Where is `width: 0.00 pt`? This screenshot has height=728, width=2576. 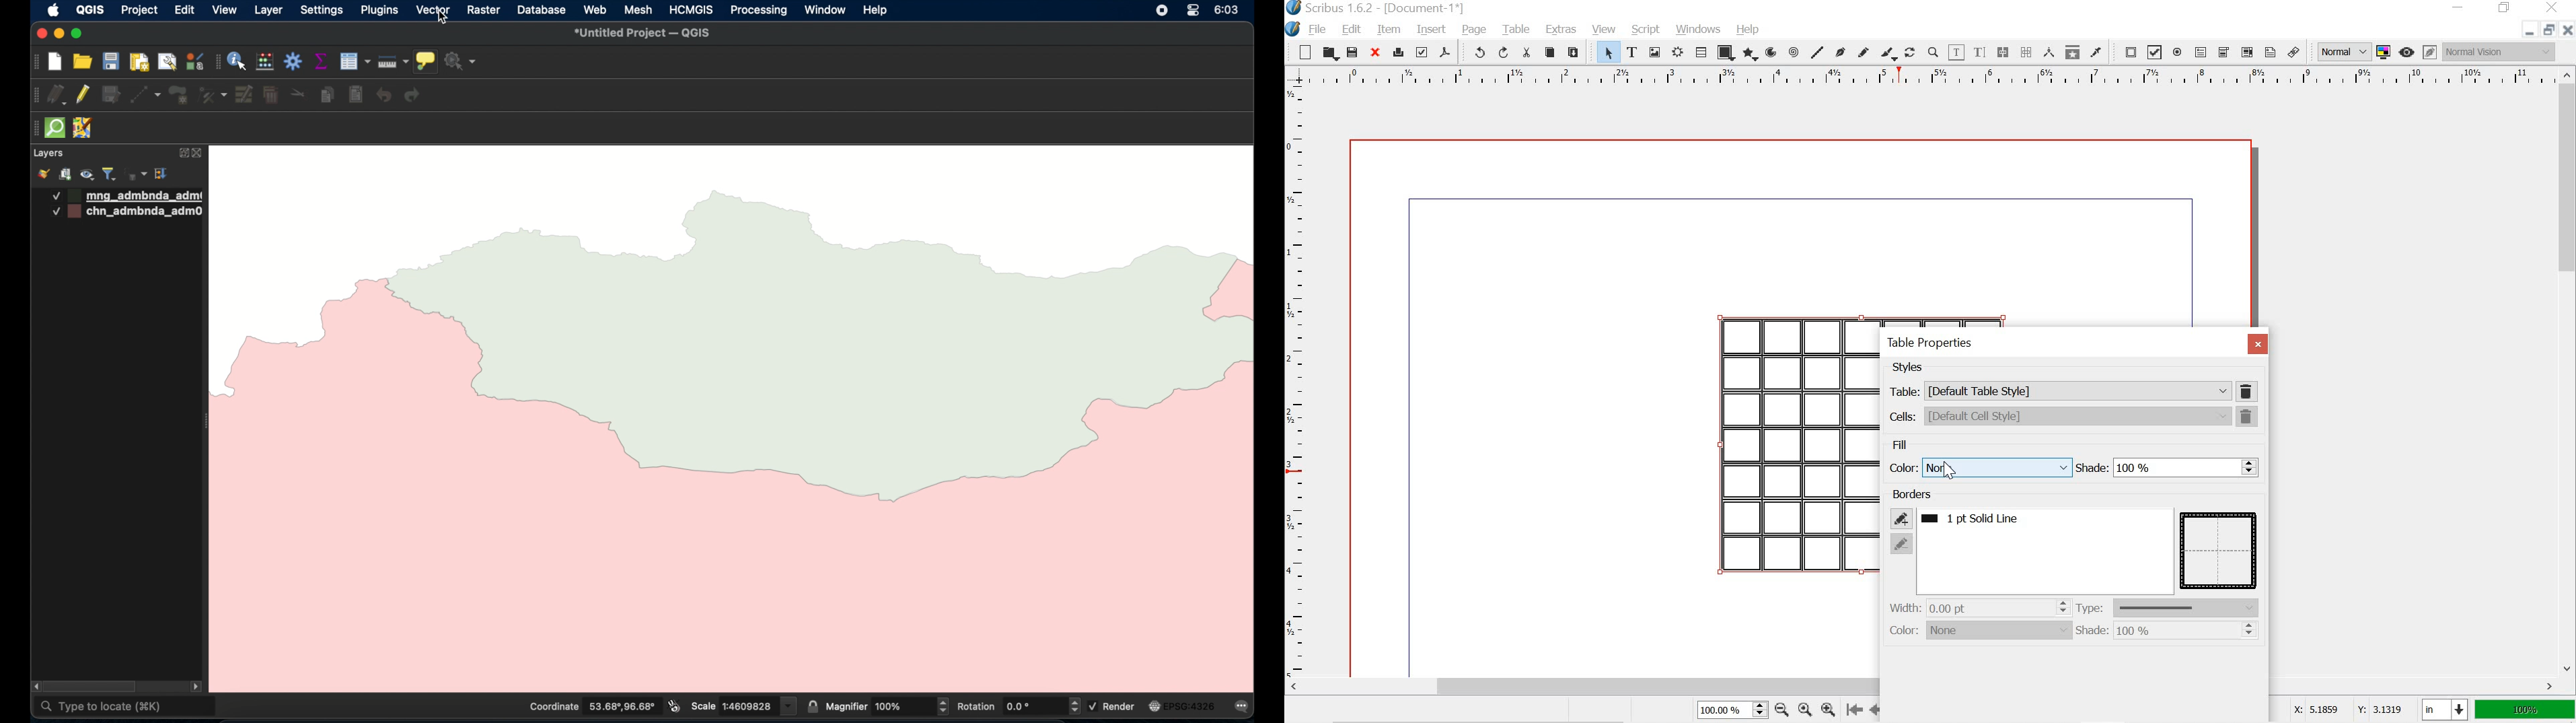
width: 0.00 pt is located at coordinates (1940, 607).